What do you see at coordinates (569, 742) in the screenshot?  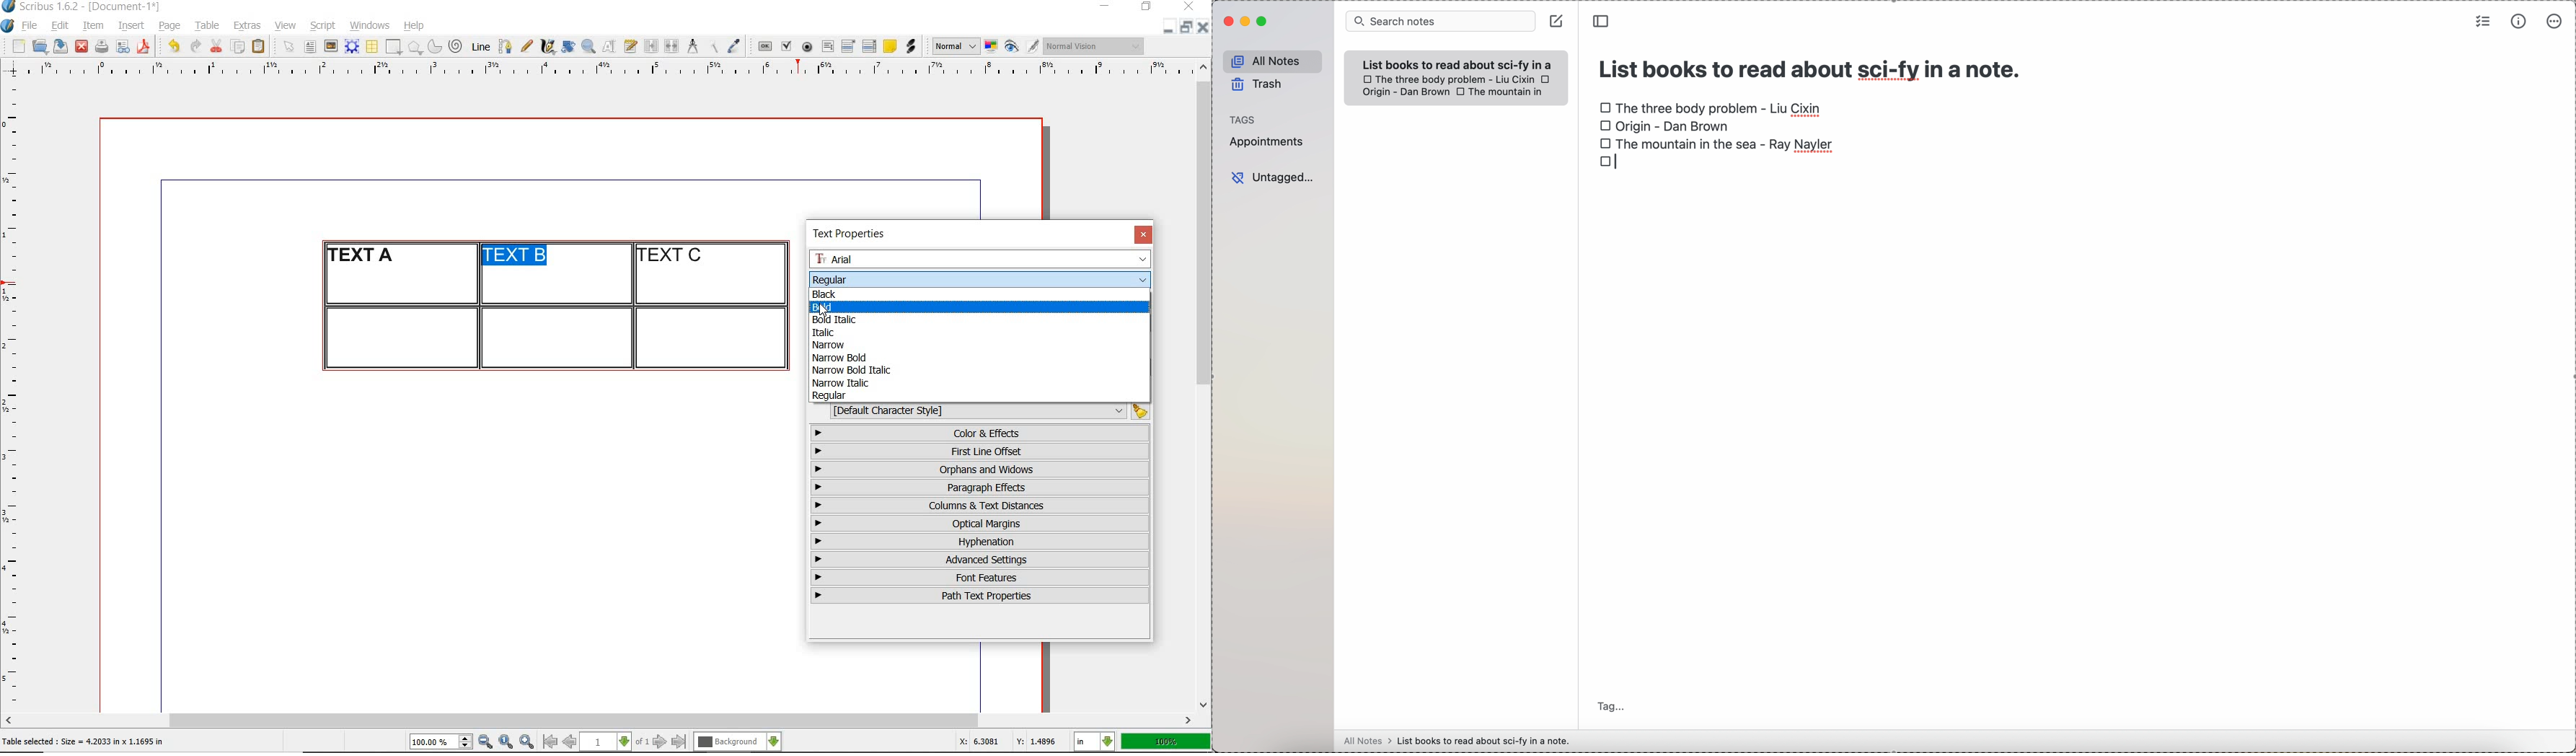 I see `go to previous page` at bounding box center [569, 742].